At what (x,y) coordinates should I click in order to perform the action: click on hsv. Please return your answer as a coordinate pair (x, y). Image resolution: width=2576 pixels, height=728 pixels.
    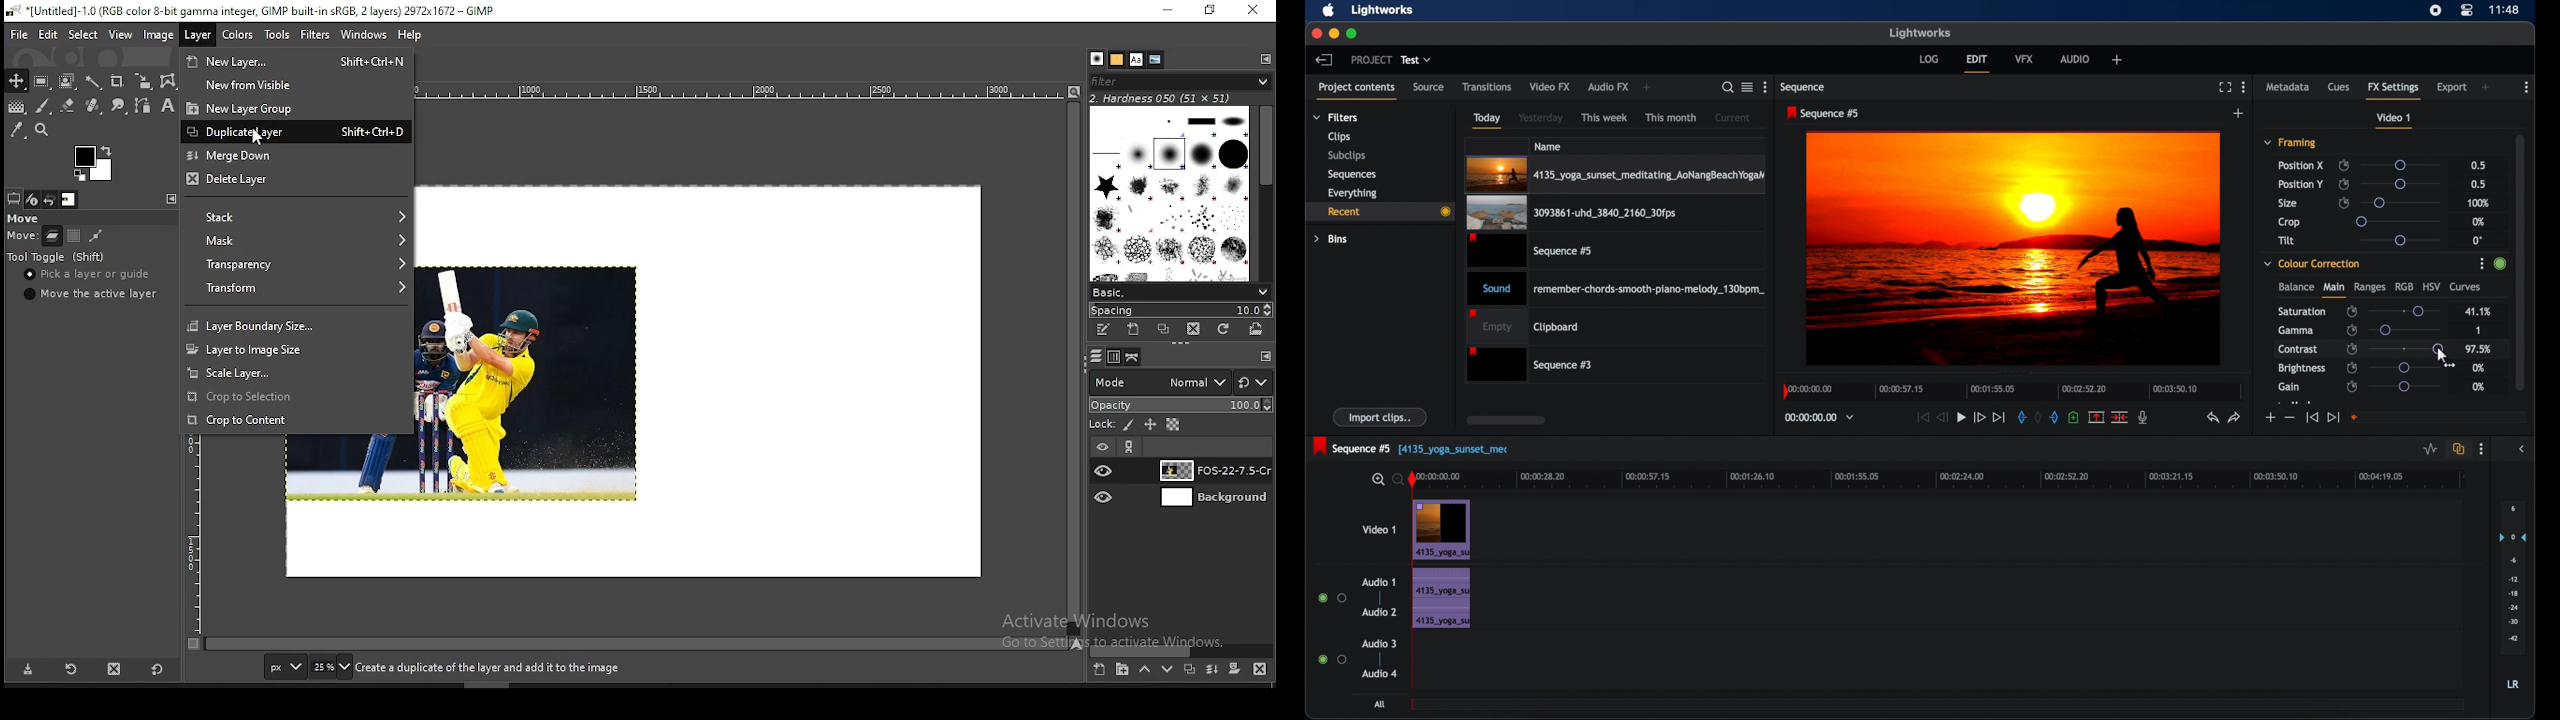
    Looking at the image, I should click on (2431, 286).